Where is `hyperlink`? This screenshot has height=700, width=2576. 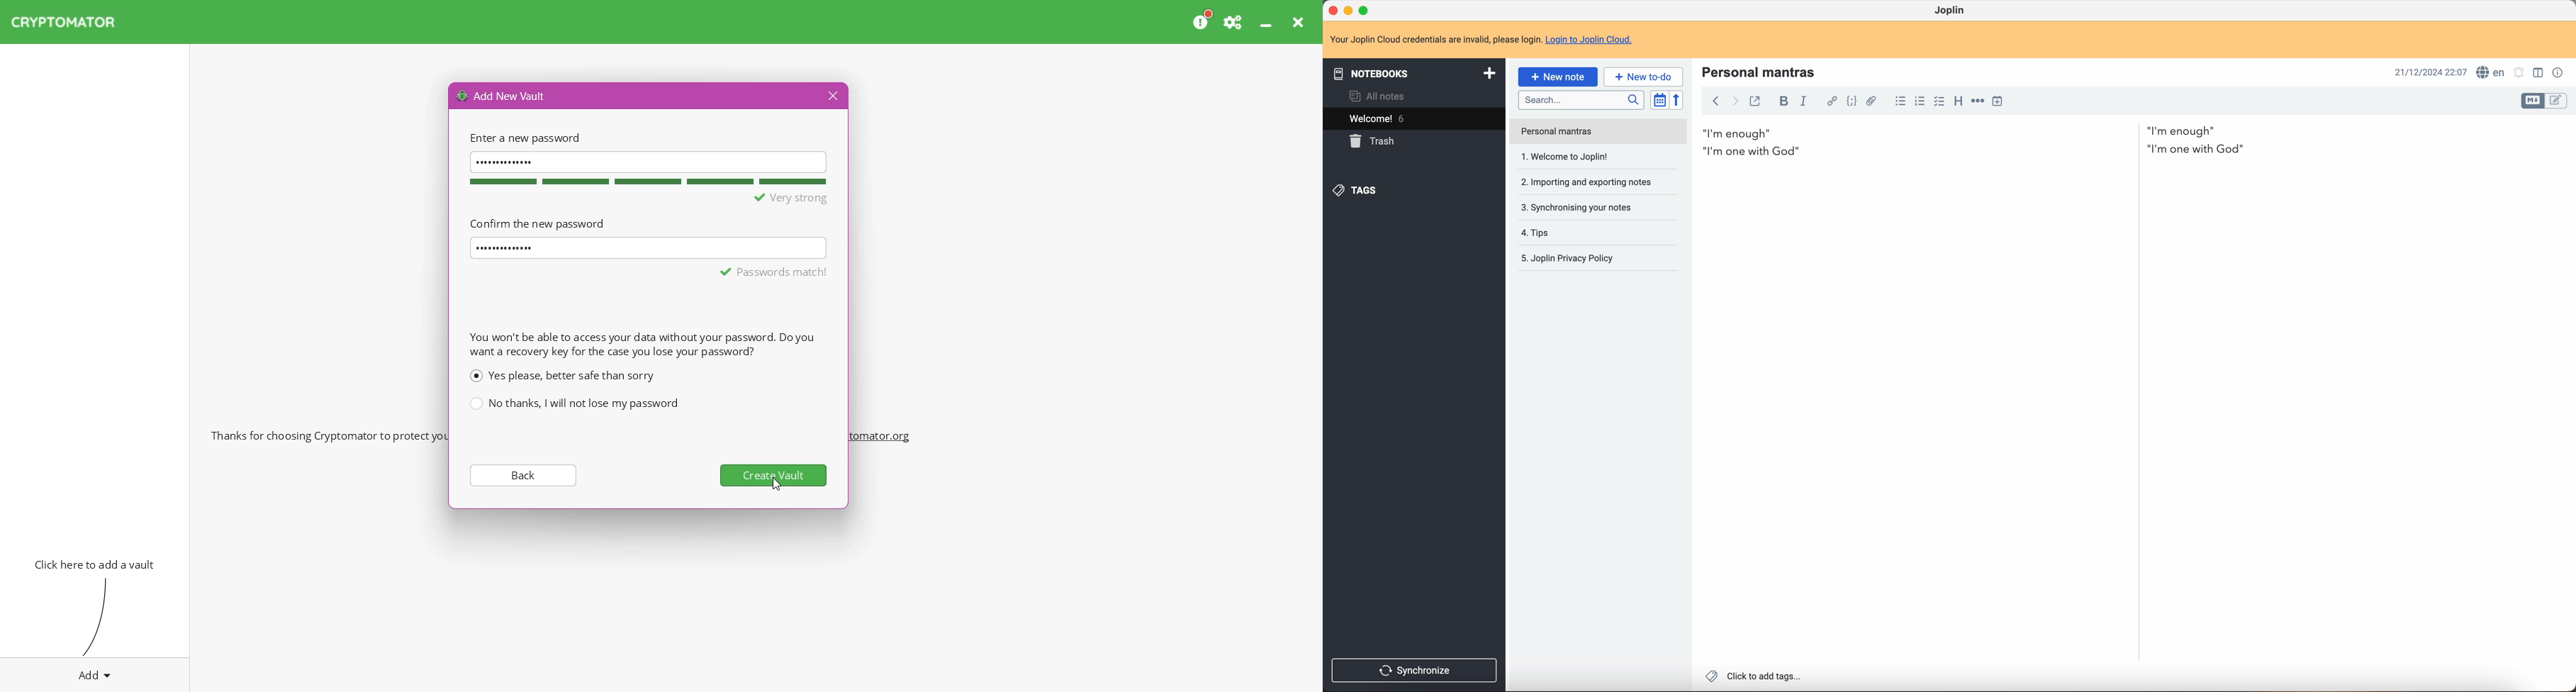 hyperlink is located at coordinates (1831, 102).